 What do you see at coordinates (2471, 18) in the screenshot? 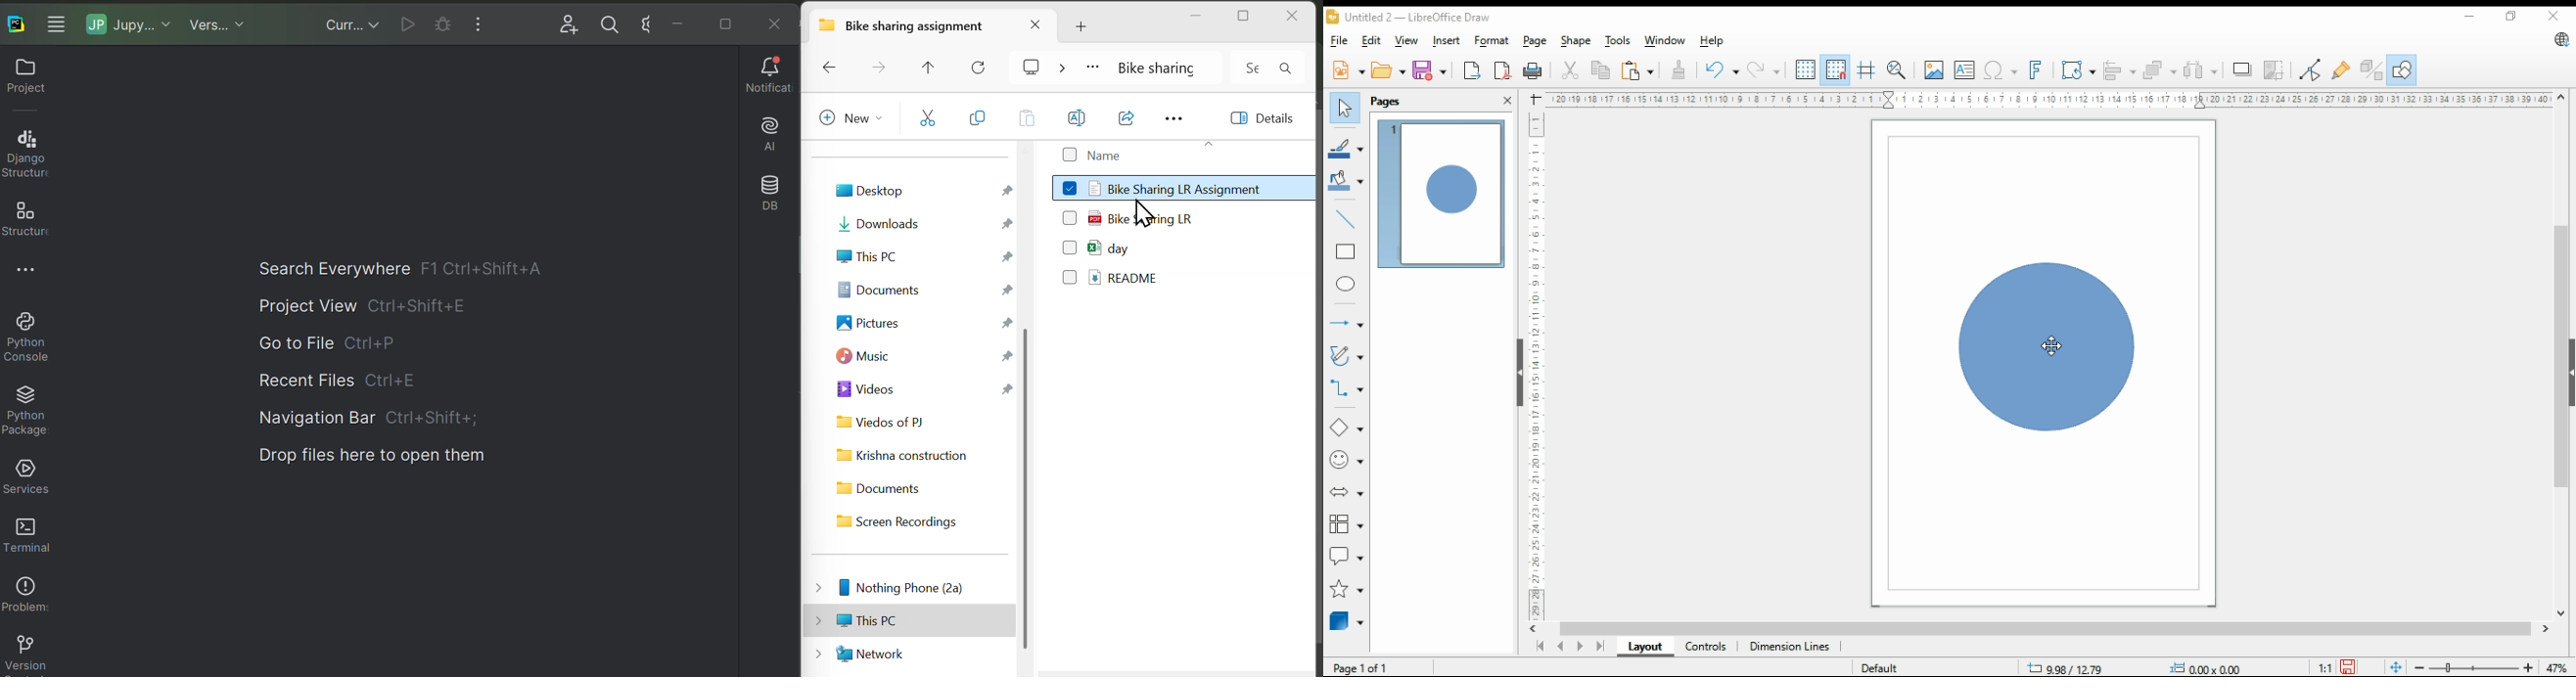
I see `minimize` at bounding box center [2471, 18].